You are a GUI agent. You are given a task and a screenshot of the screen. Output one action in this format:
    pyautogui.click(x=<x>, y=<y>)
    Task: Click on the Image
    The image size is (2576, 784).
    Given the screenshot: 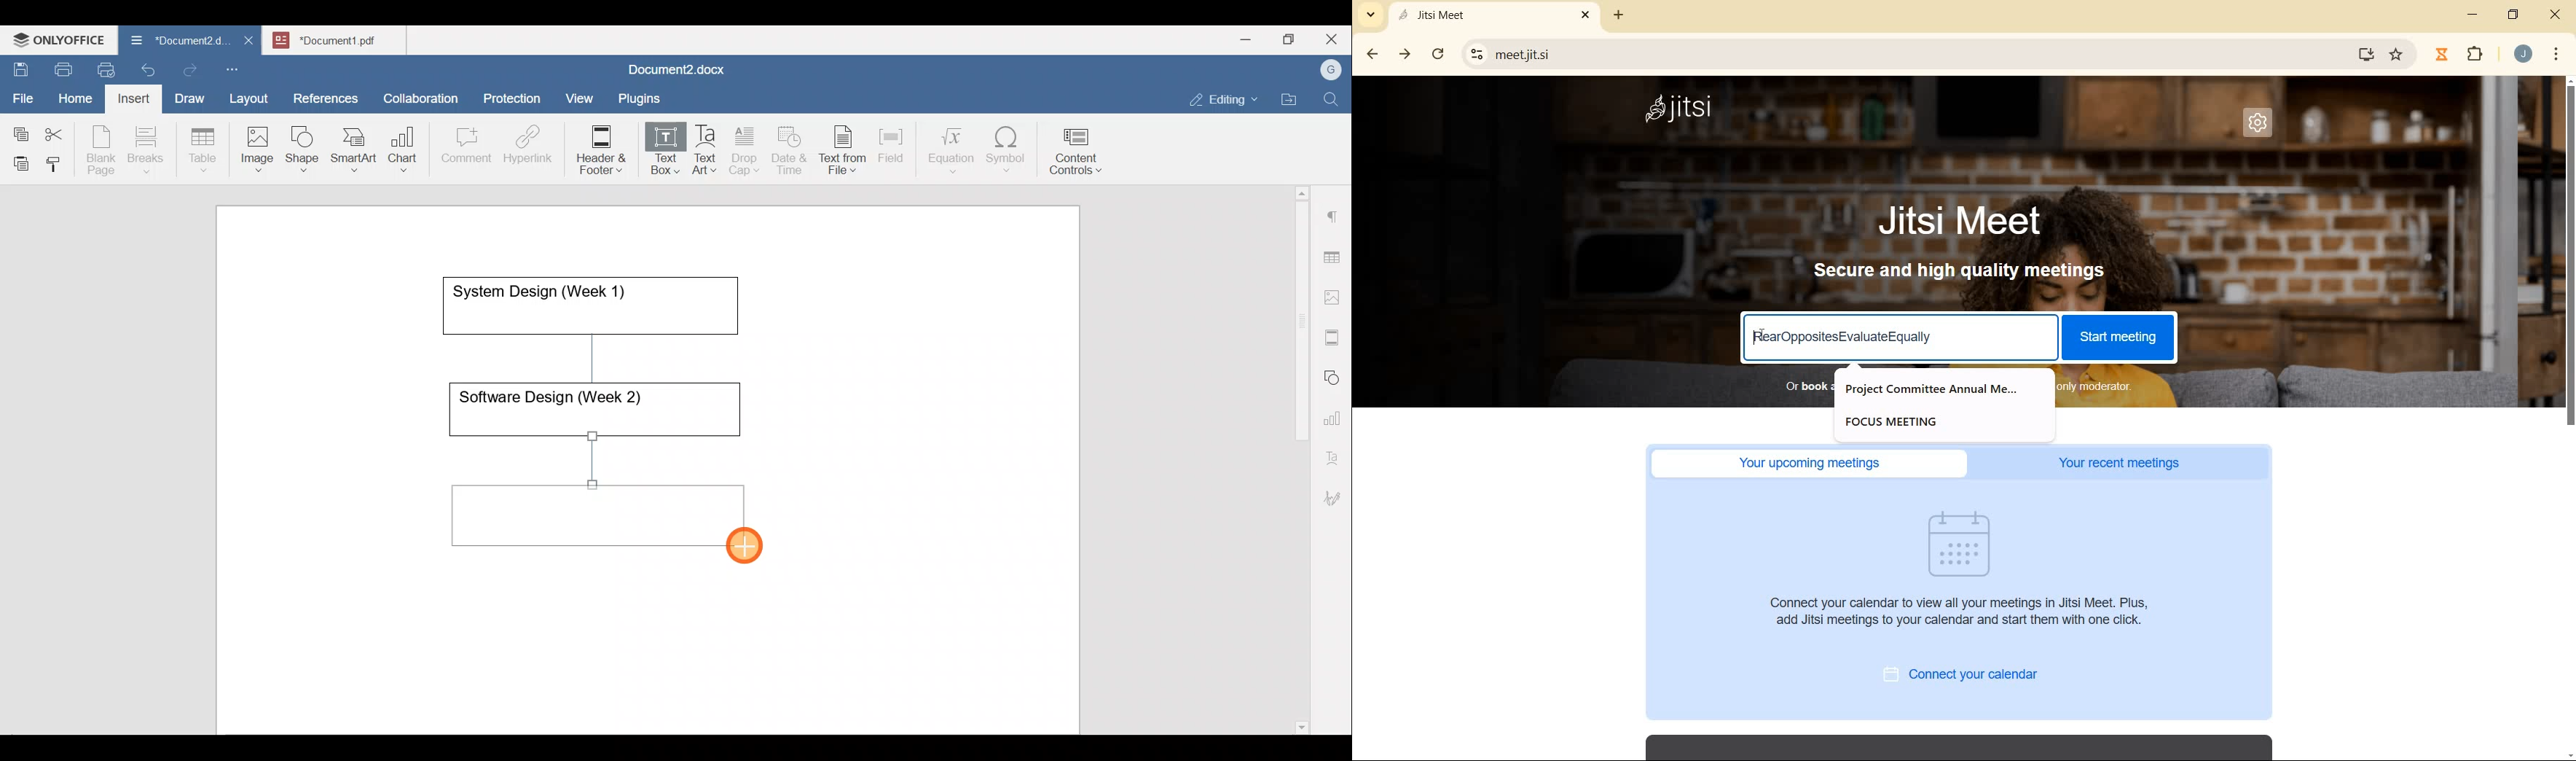 What is the action you would take?
    pyautogui.click(x=261, y=144)
    